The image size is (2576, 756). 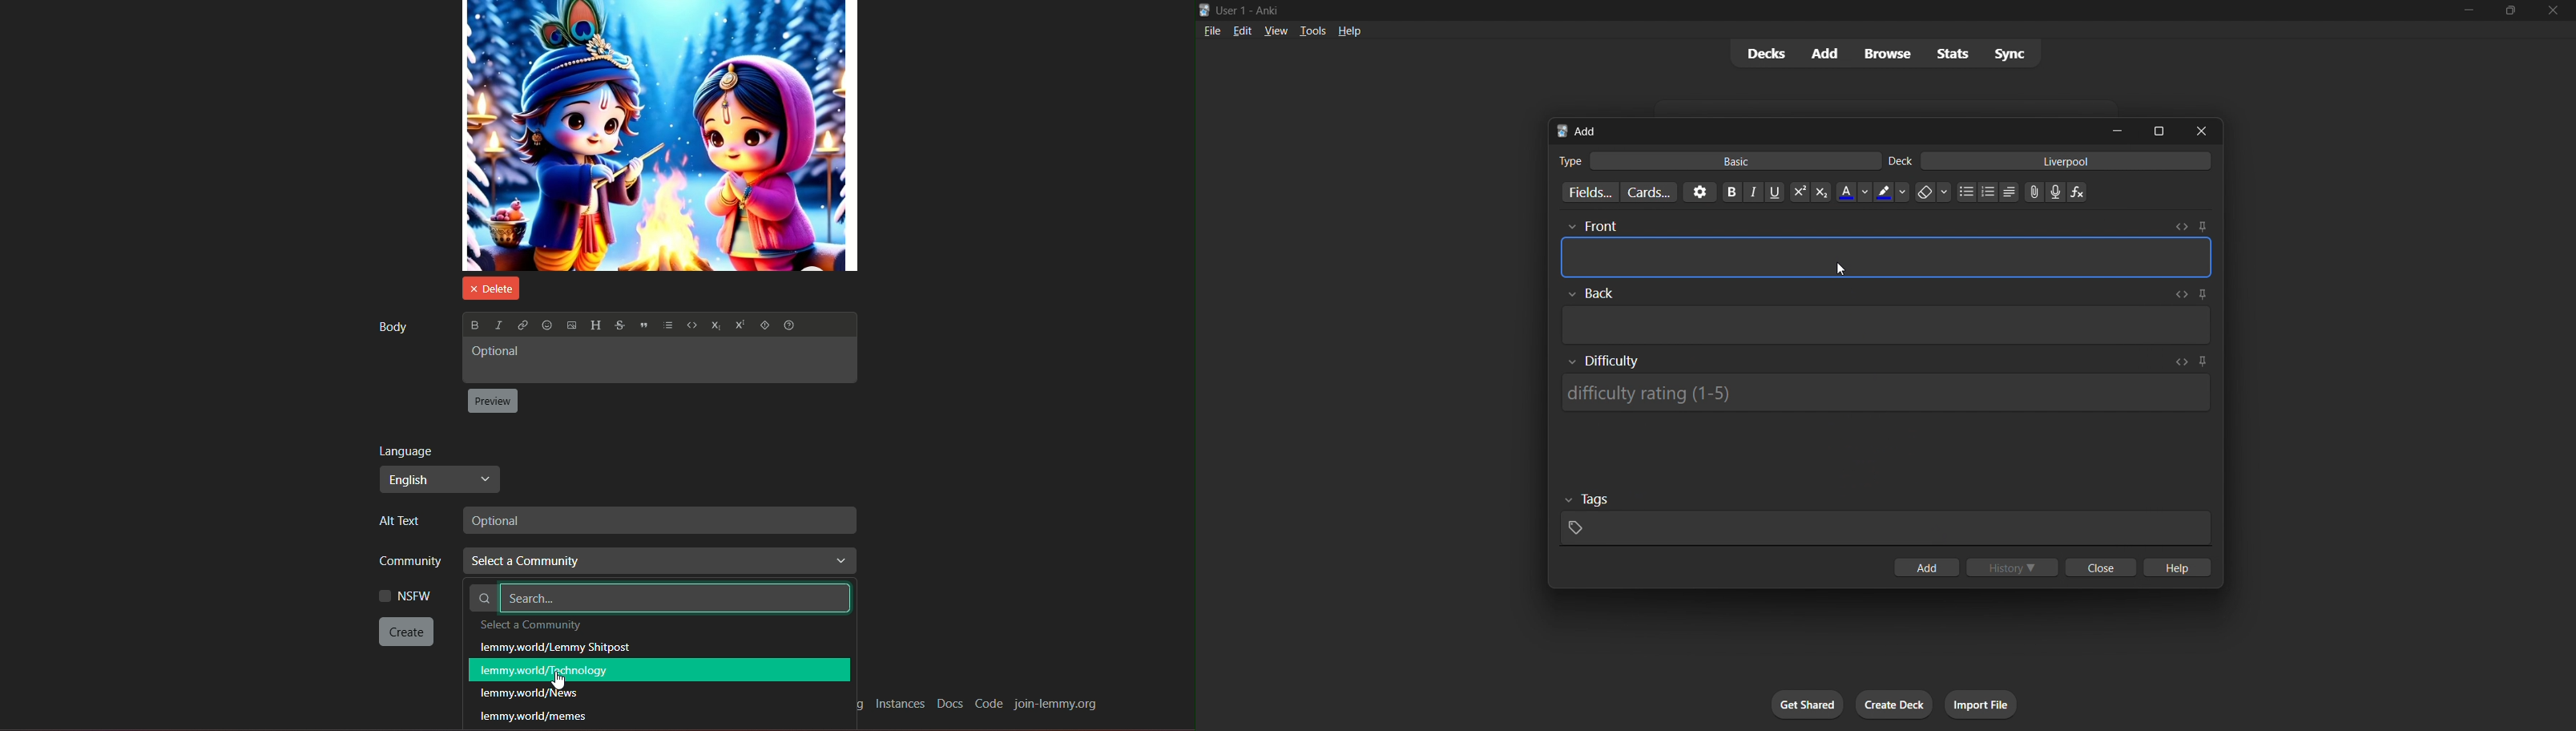 What do you see at coordinates (1887, 325) in the screenshot?
I see `card back input` at bounding box center [1887, 325].